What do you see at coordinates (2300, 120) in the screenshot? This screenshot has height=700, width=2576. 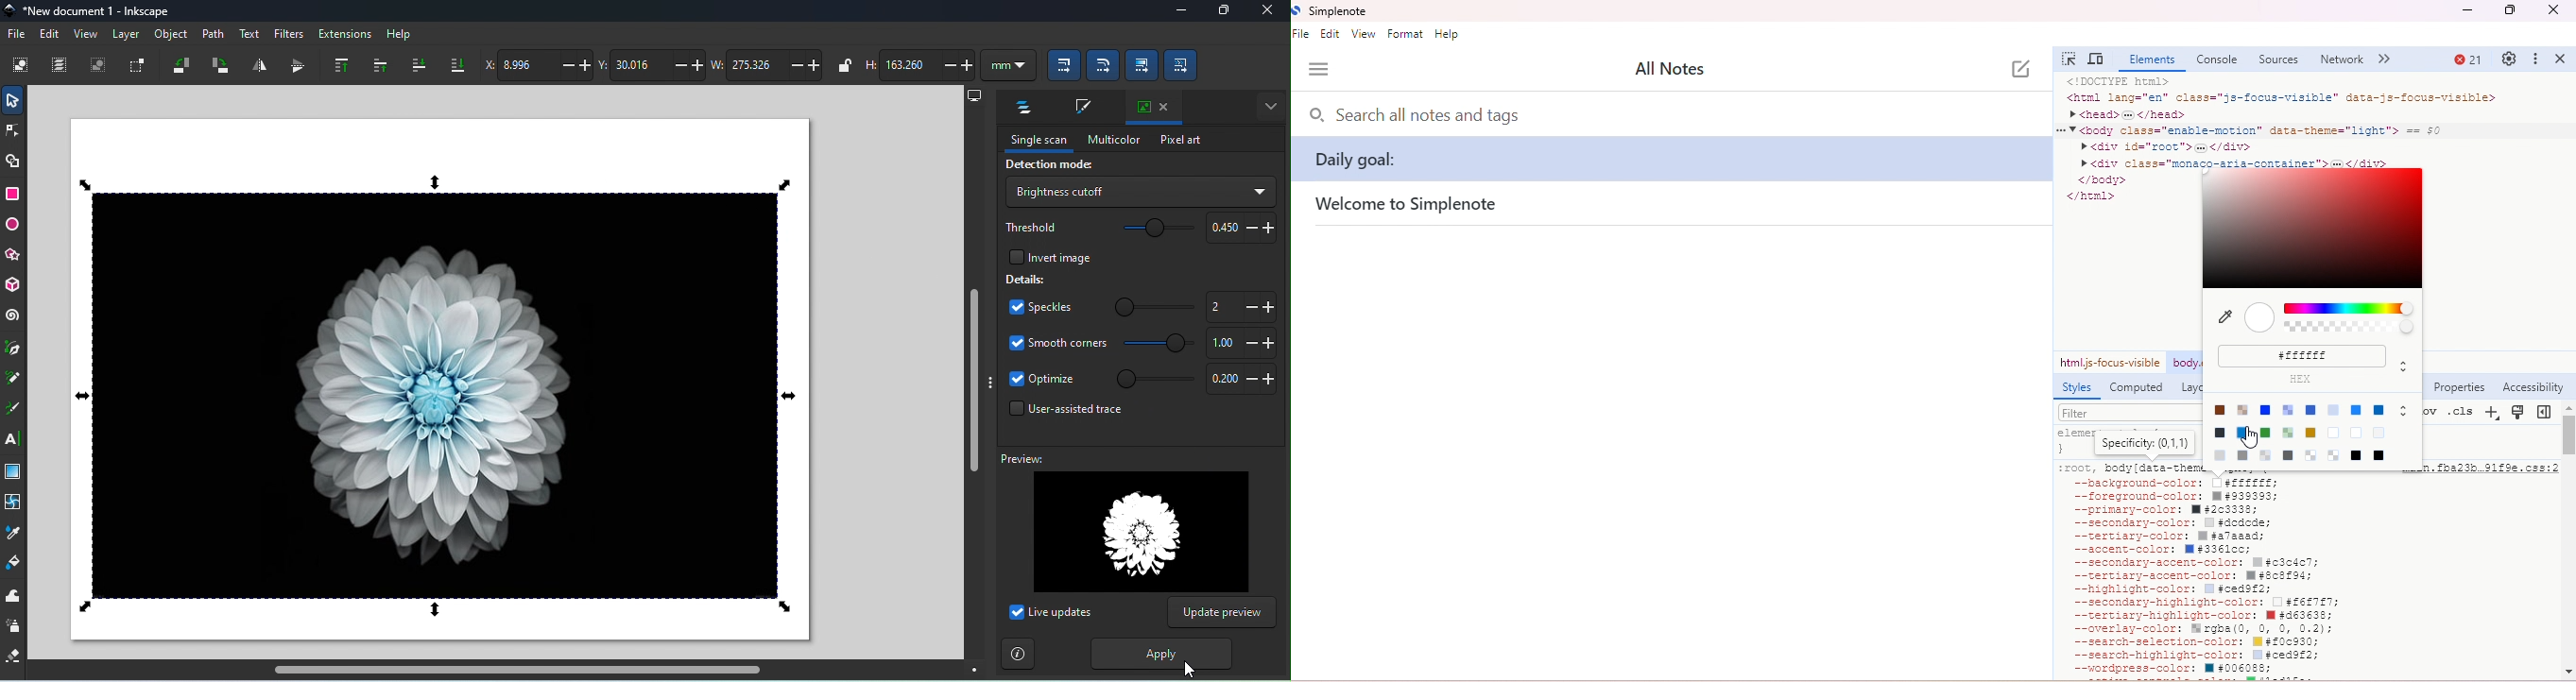 I see `codes on elements` at bounding box center [2300, 120].